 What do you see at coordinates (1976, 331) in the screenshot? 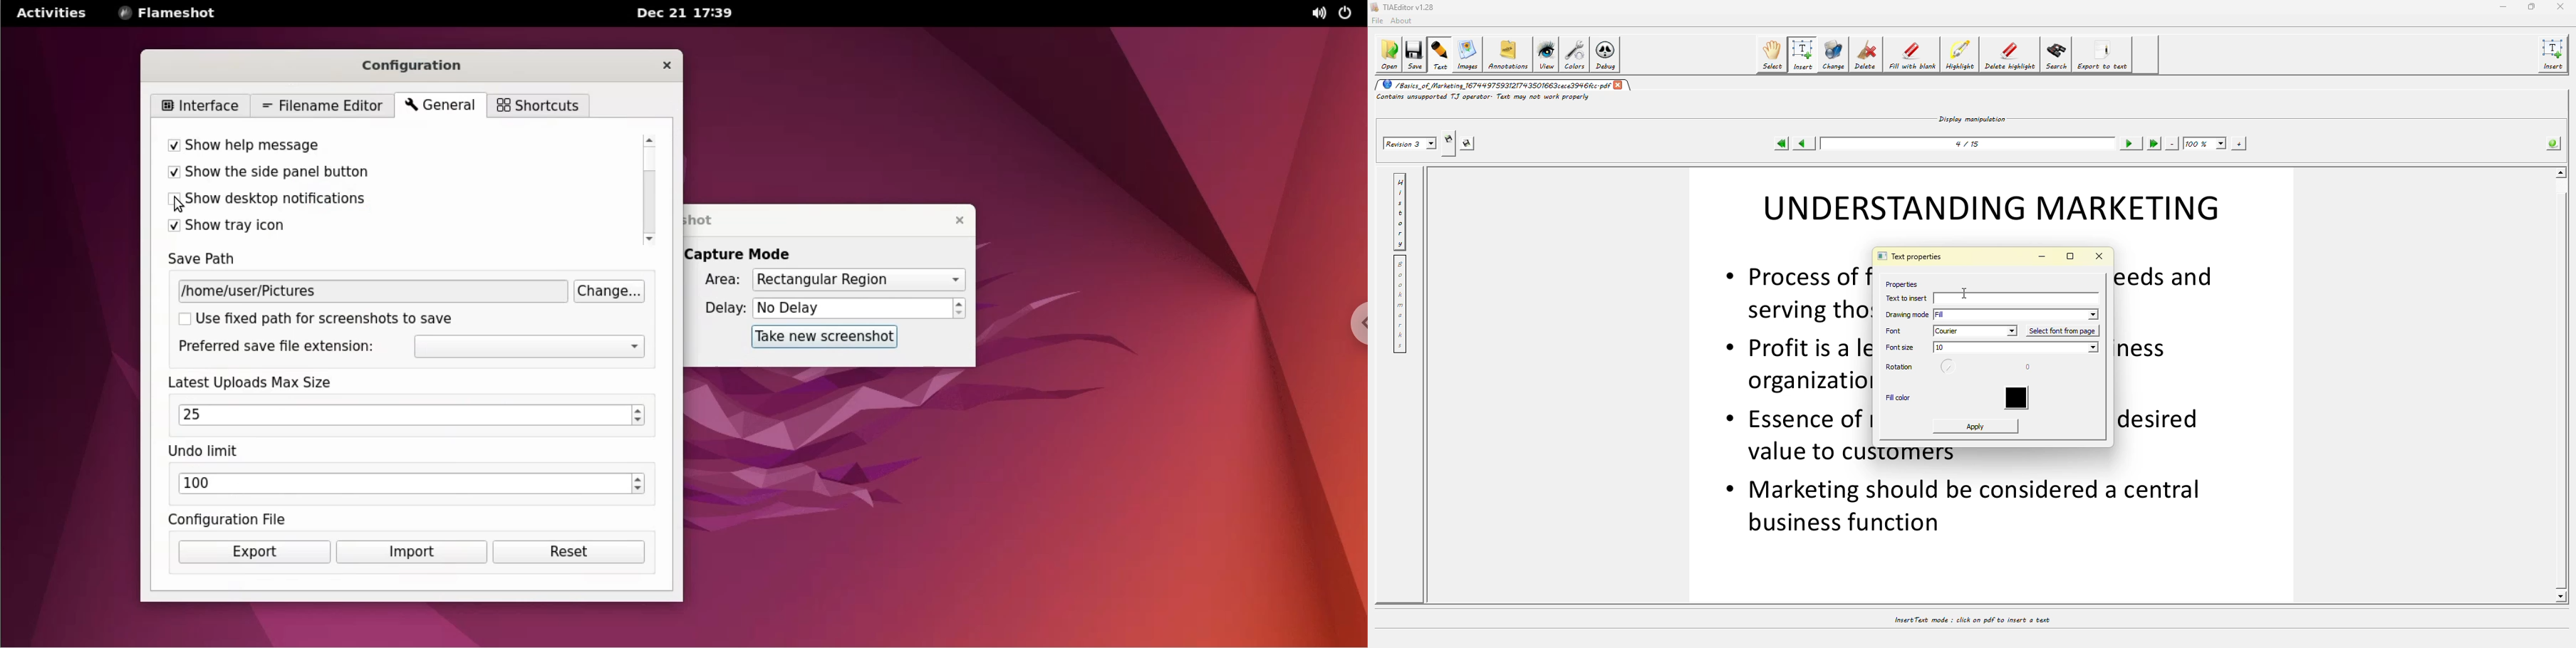
I see `courier` at bounding box center [1976, 331].